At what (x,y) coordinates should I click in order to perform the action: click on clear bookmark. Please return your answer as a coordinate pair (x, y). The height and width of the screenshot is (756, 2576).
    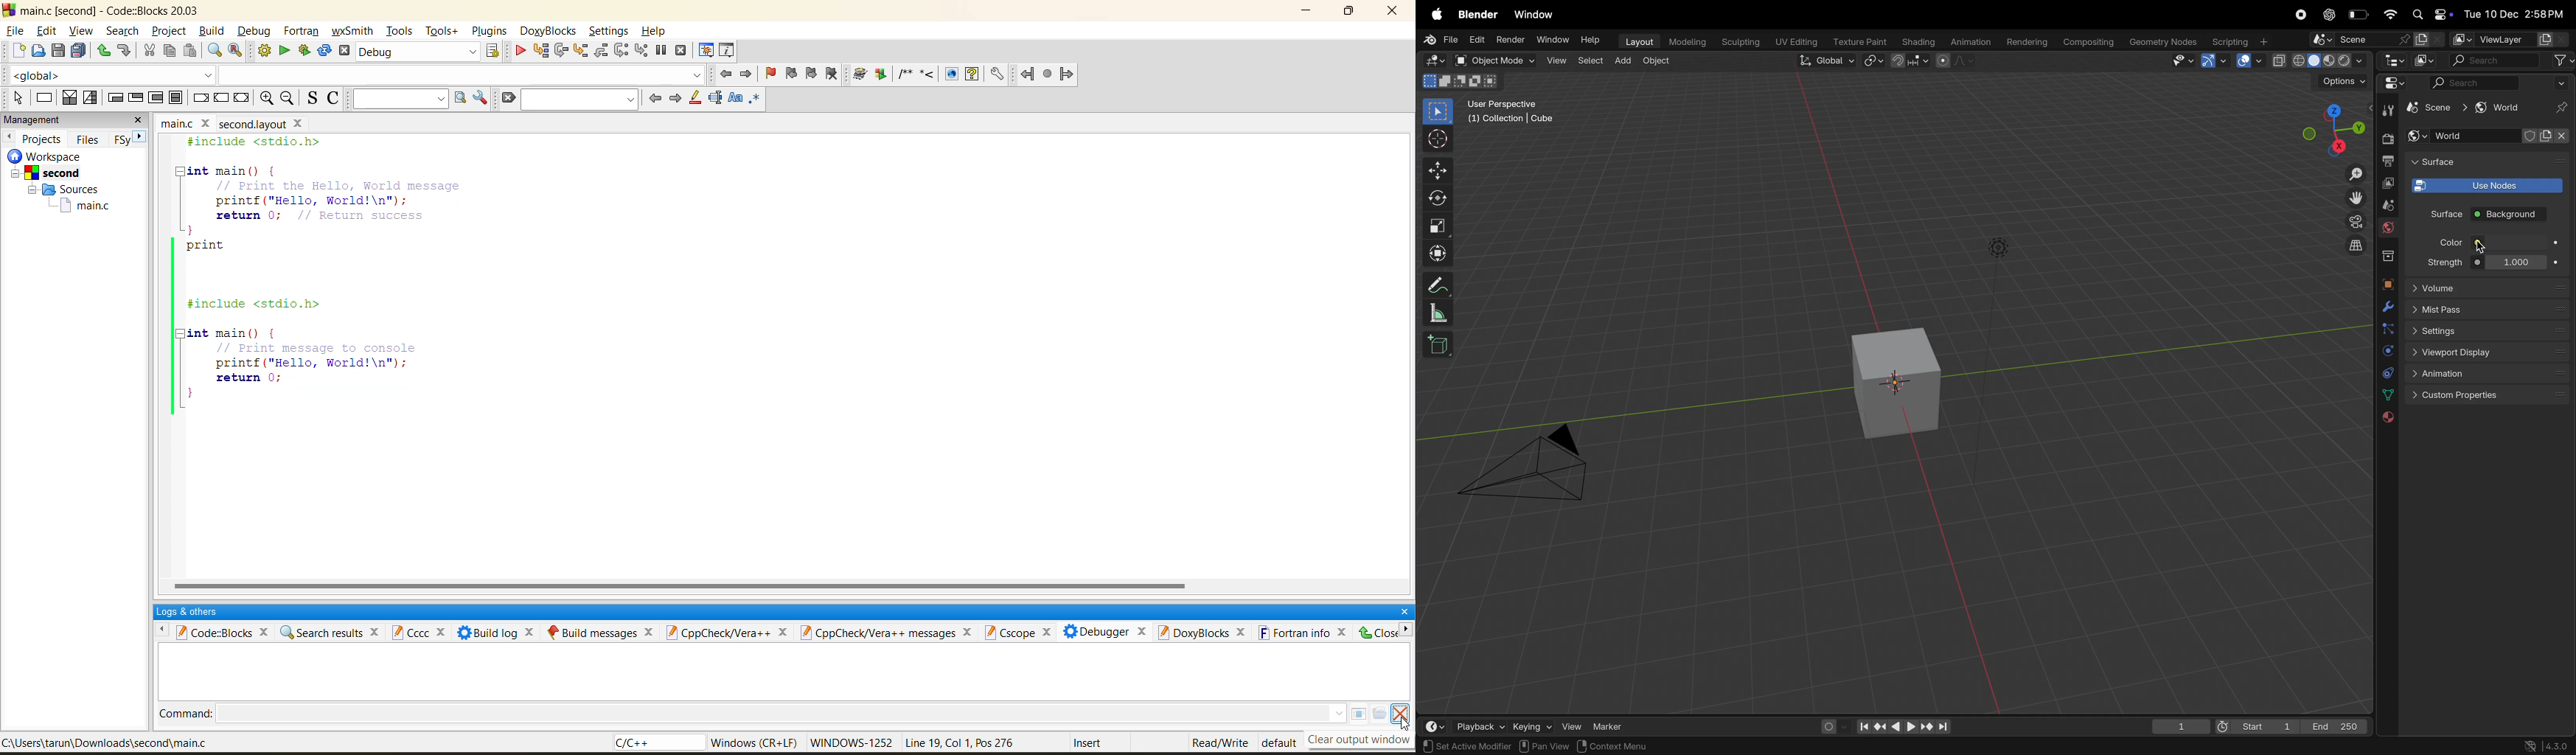
    Looking at the image, I should click on (834, 77).